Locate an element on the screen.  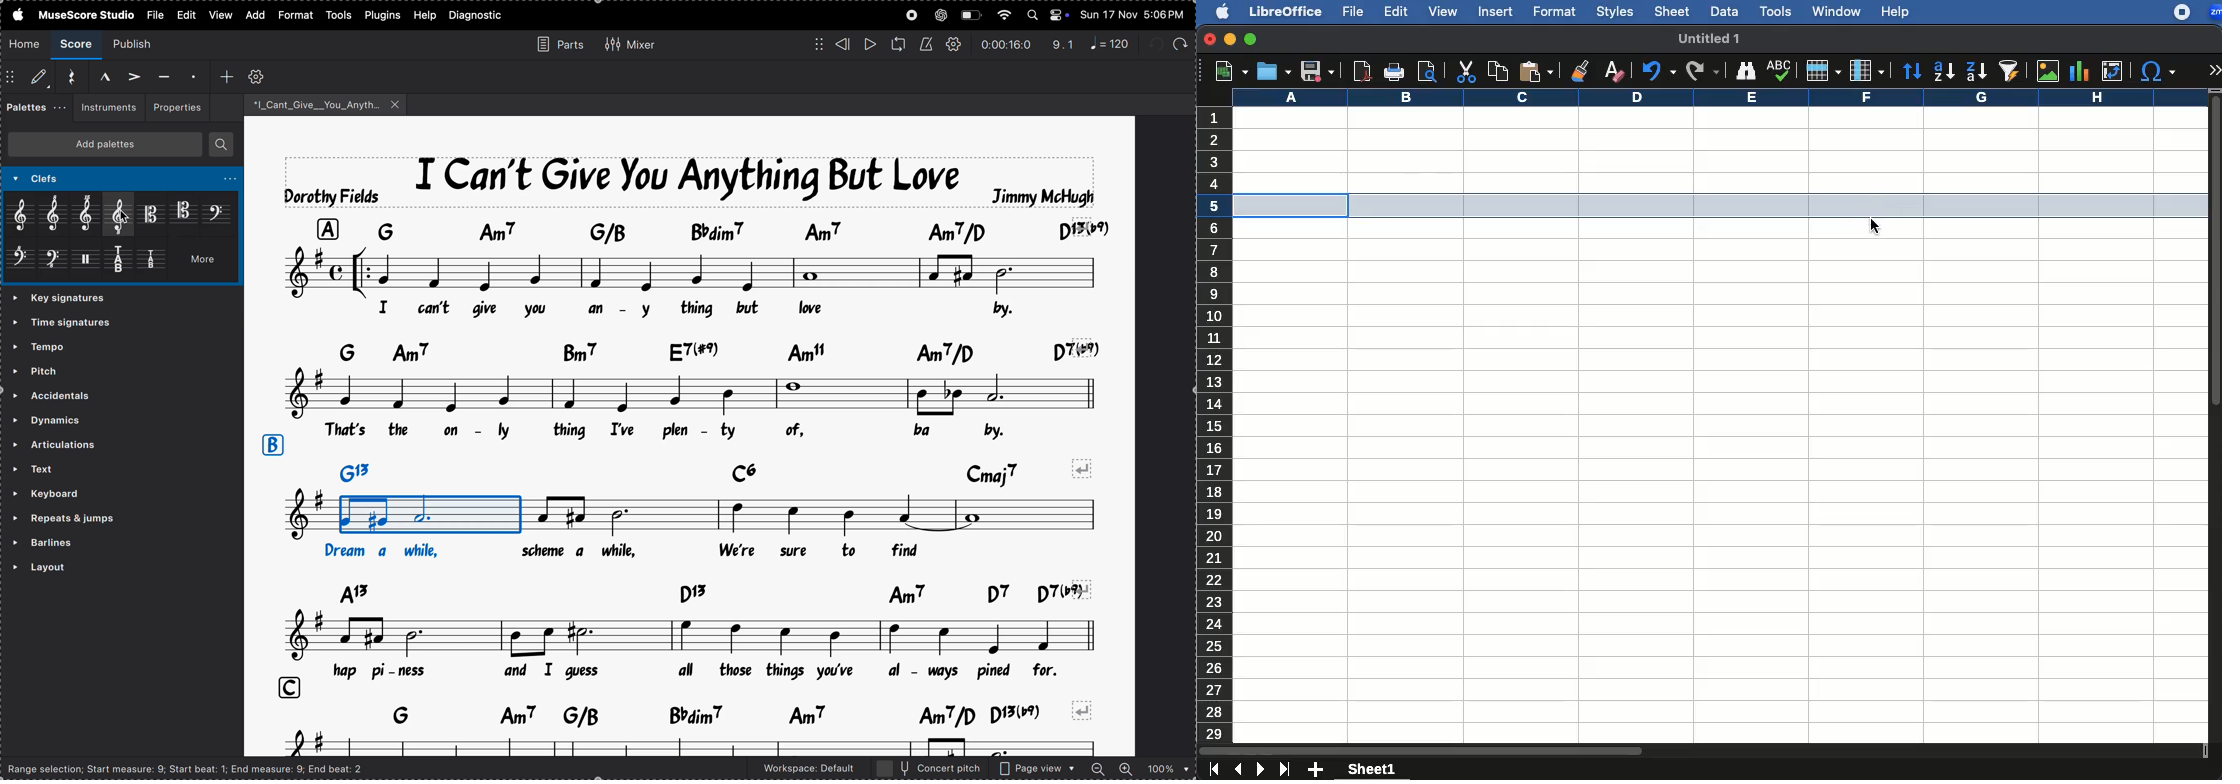
barlines is located at coordinates (89, 543).